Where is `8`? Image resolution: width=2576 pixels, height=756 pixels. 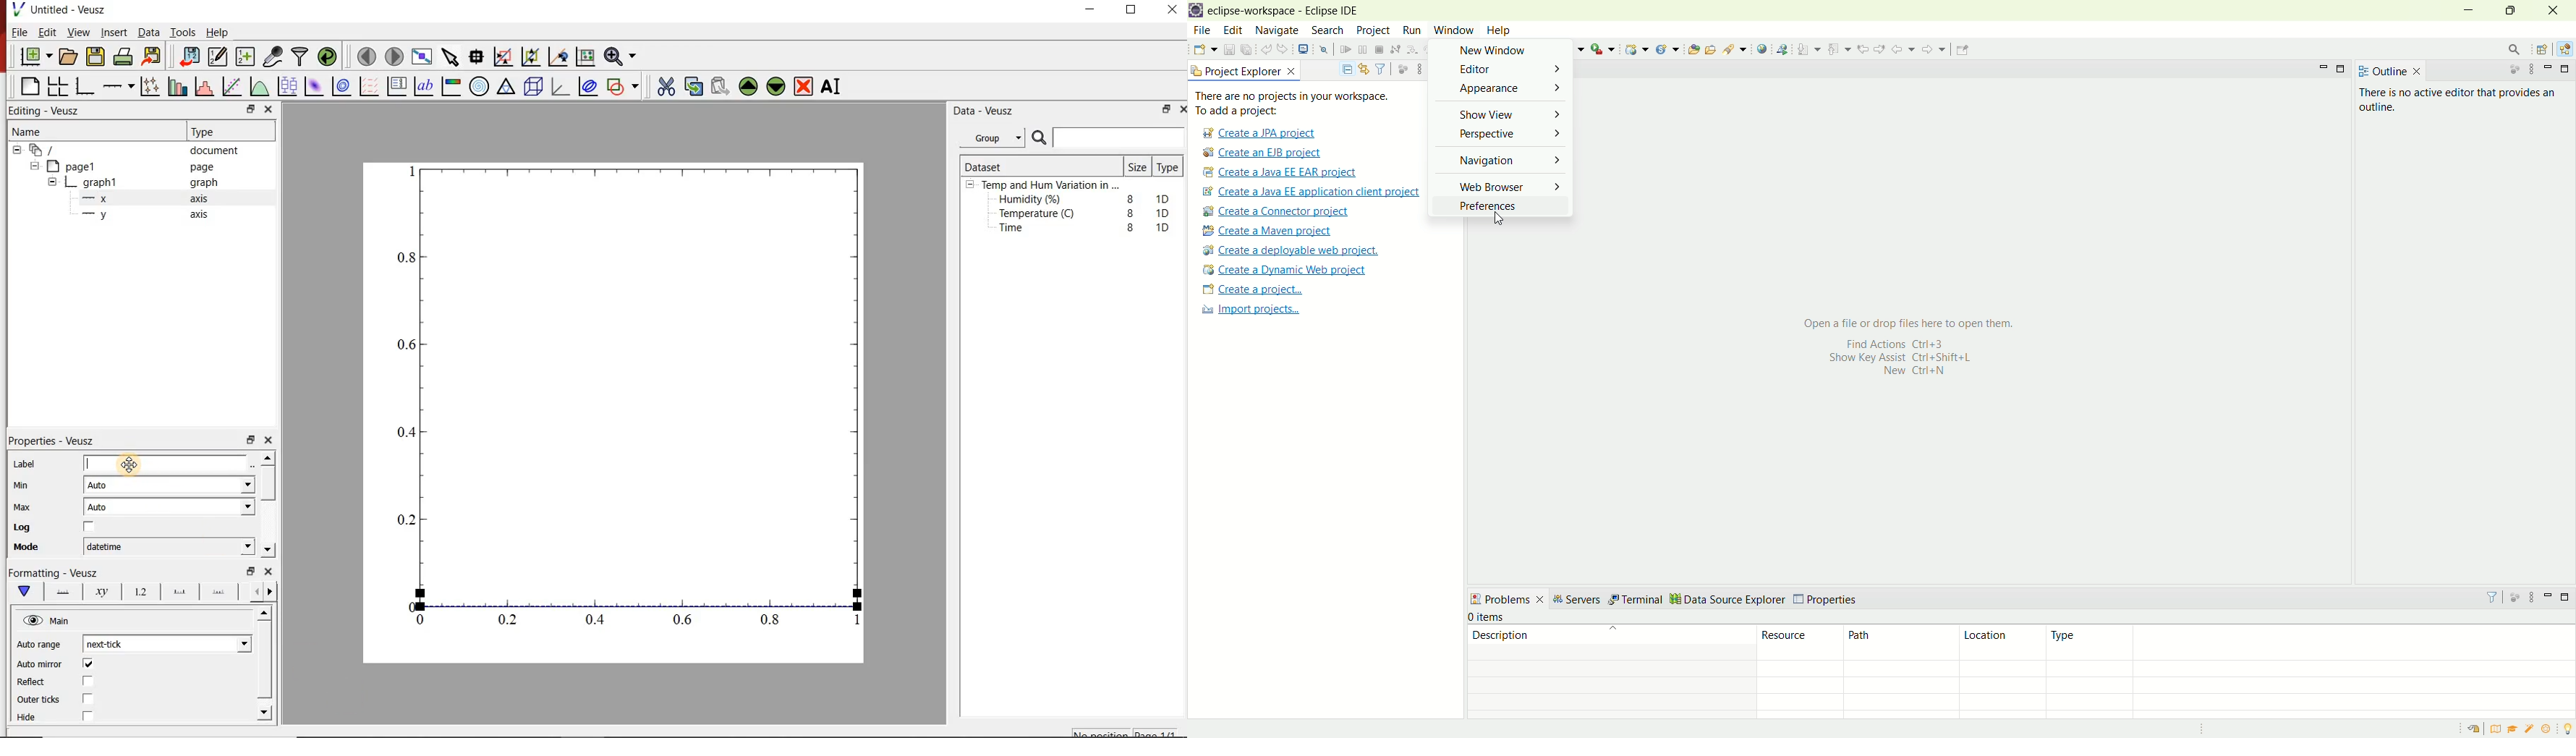
8 is located at coordinates (1128, 212).